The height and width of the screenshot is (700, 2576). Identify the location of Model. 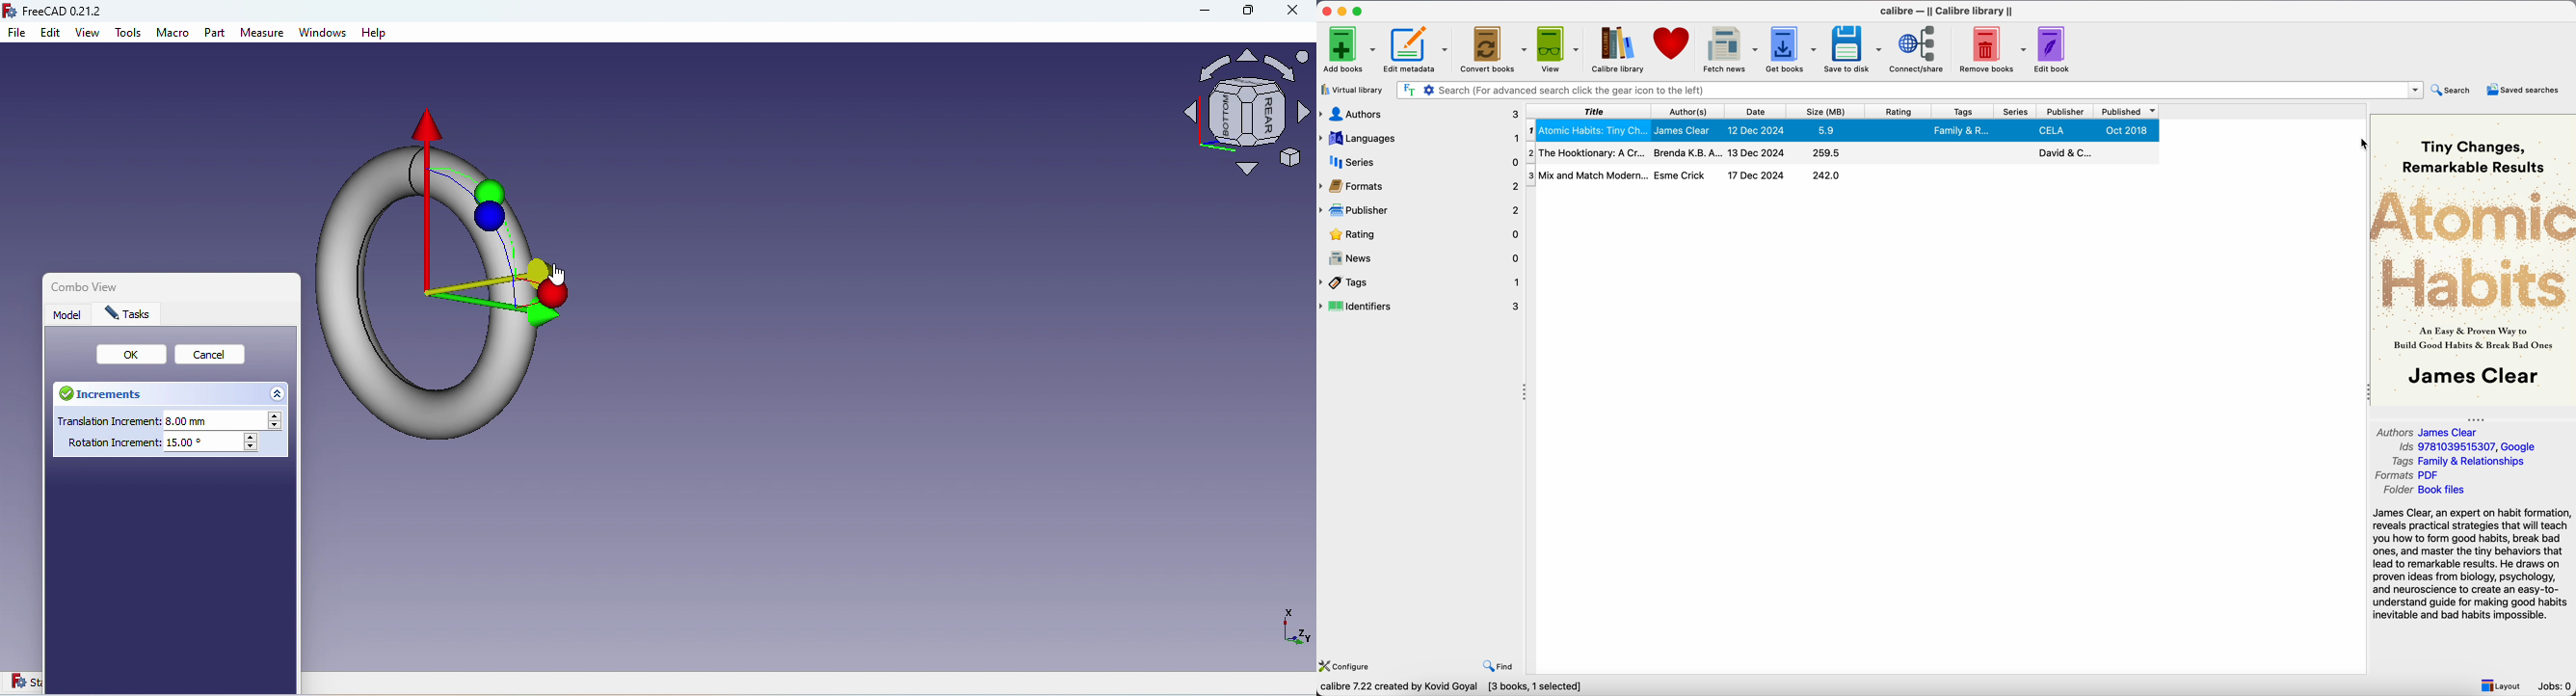
(69, 314).